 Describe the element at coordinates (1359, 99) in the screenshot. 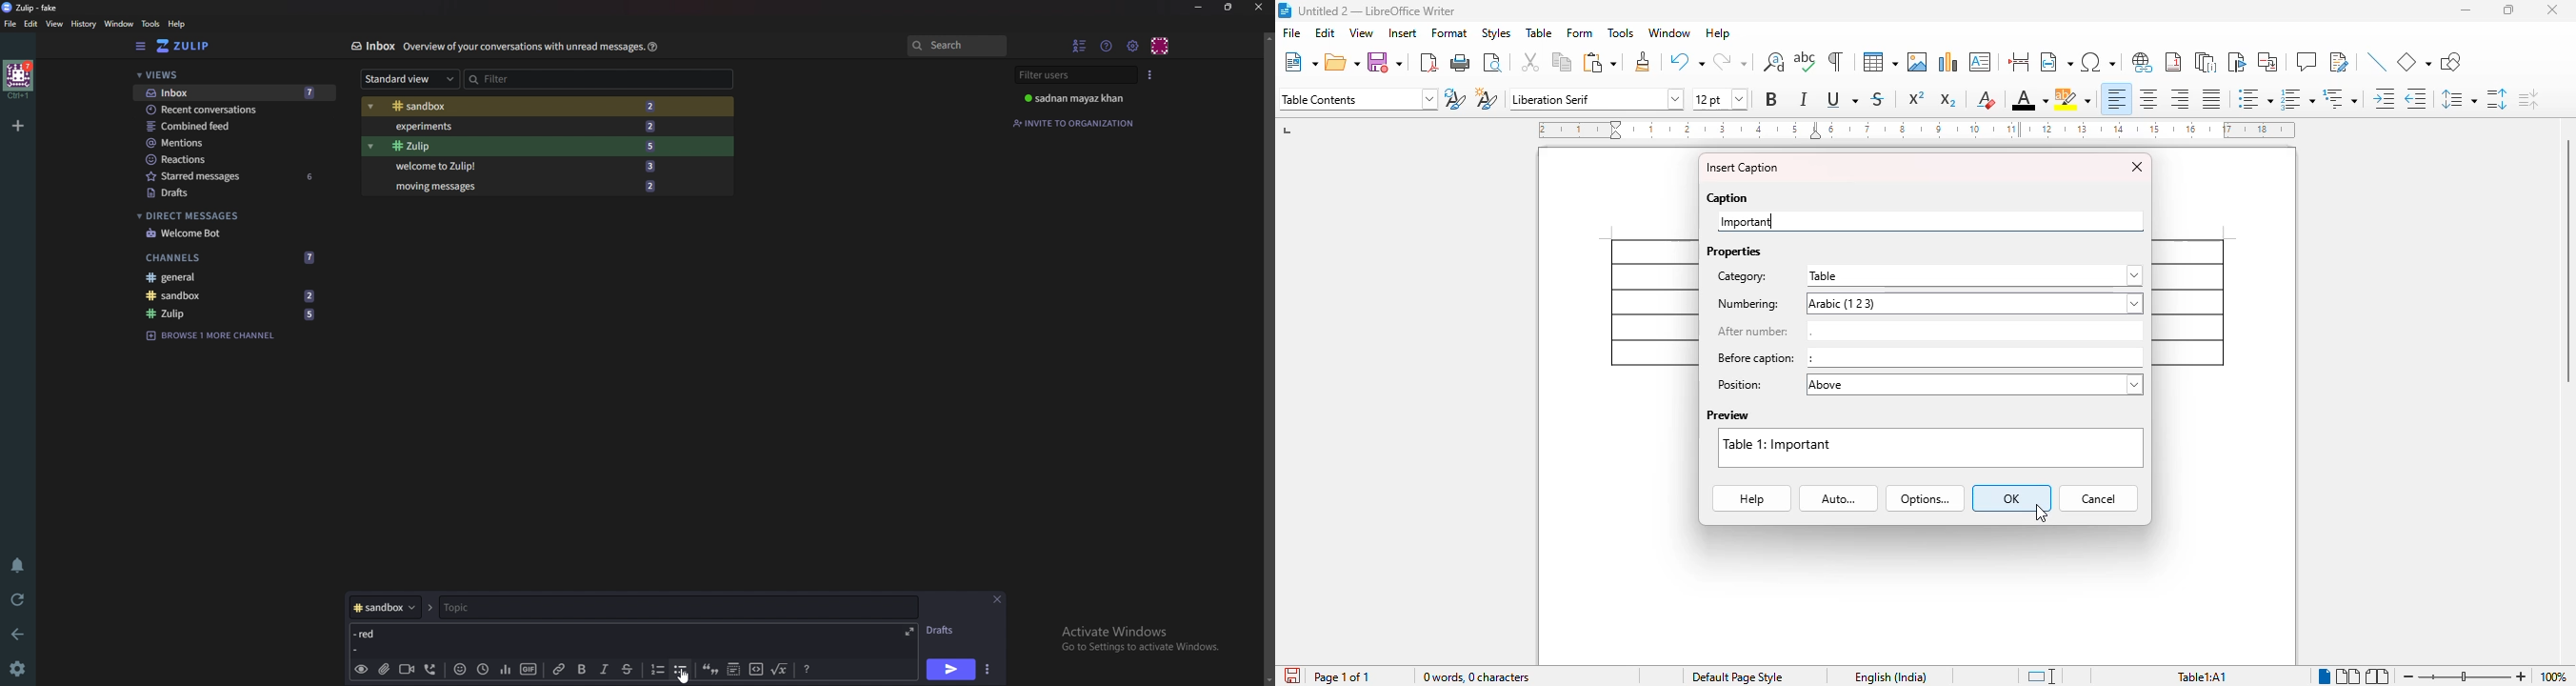

I see `set page style` at that location.